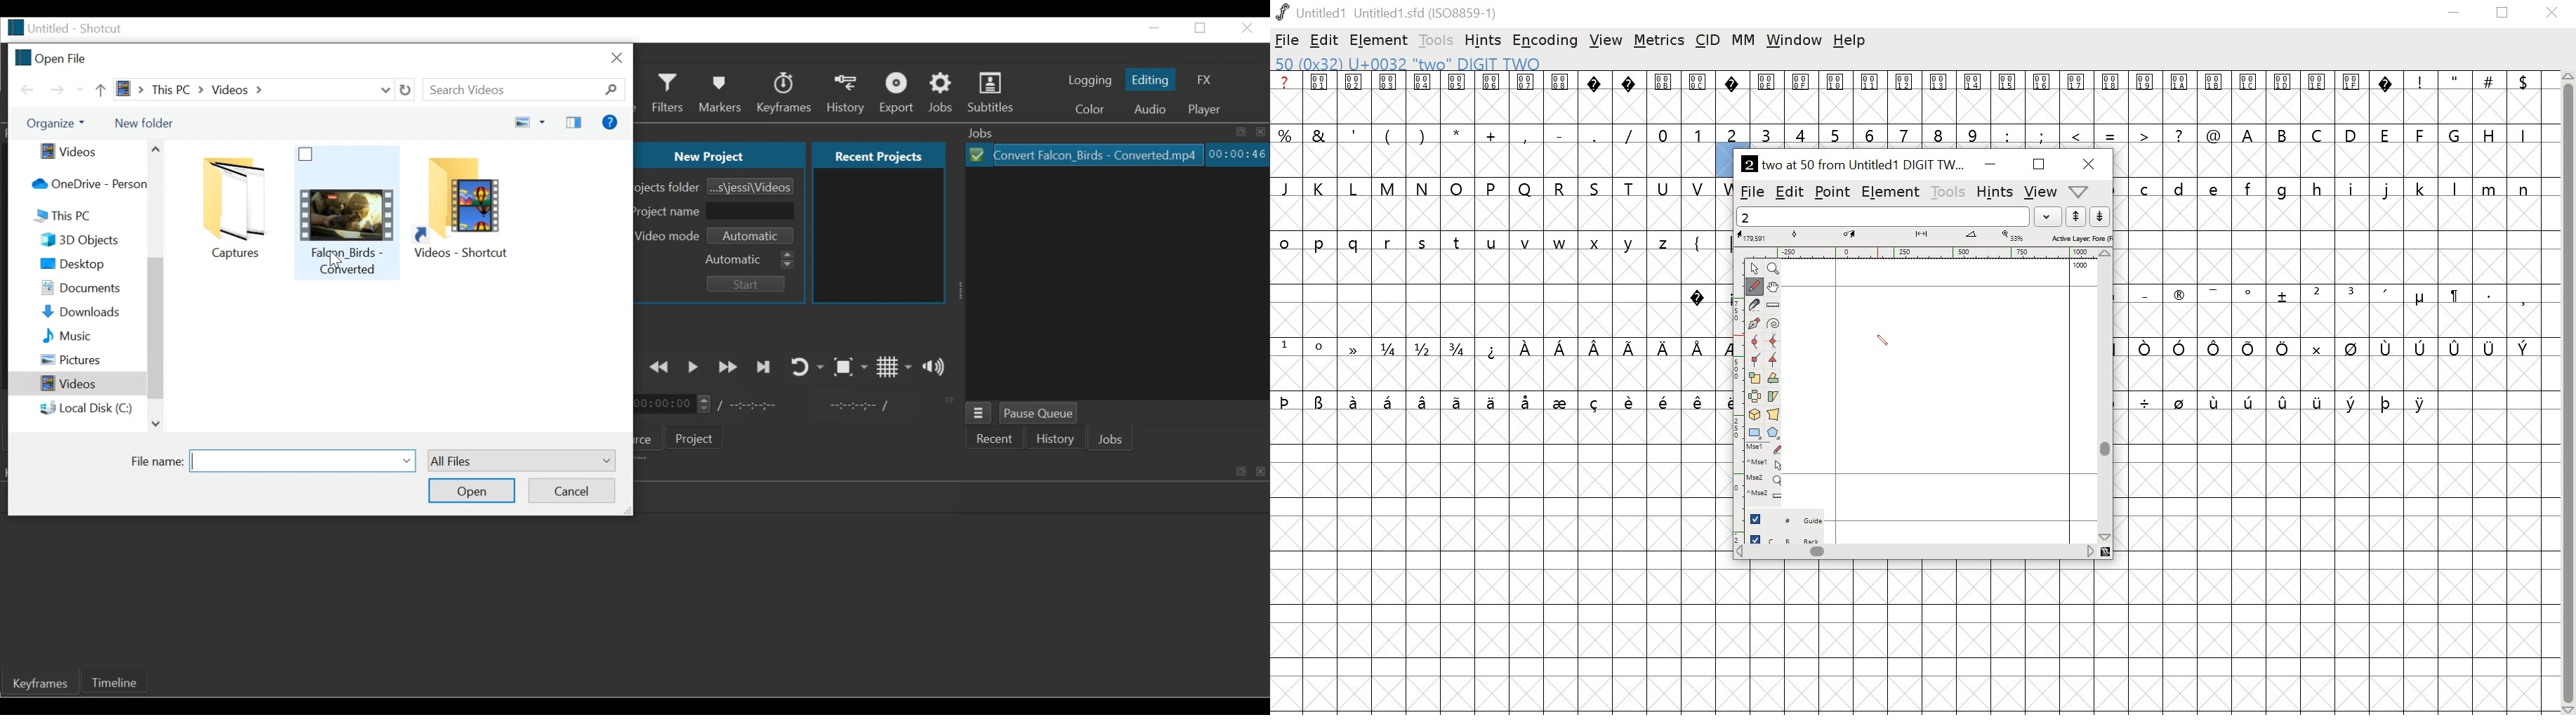  What do you see at coordinates (334, 260) in the screenshot?
I see `Cursor` at bounding box center [334, 260].